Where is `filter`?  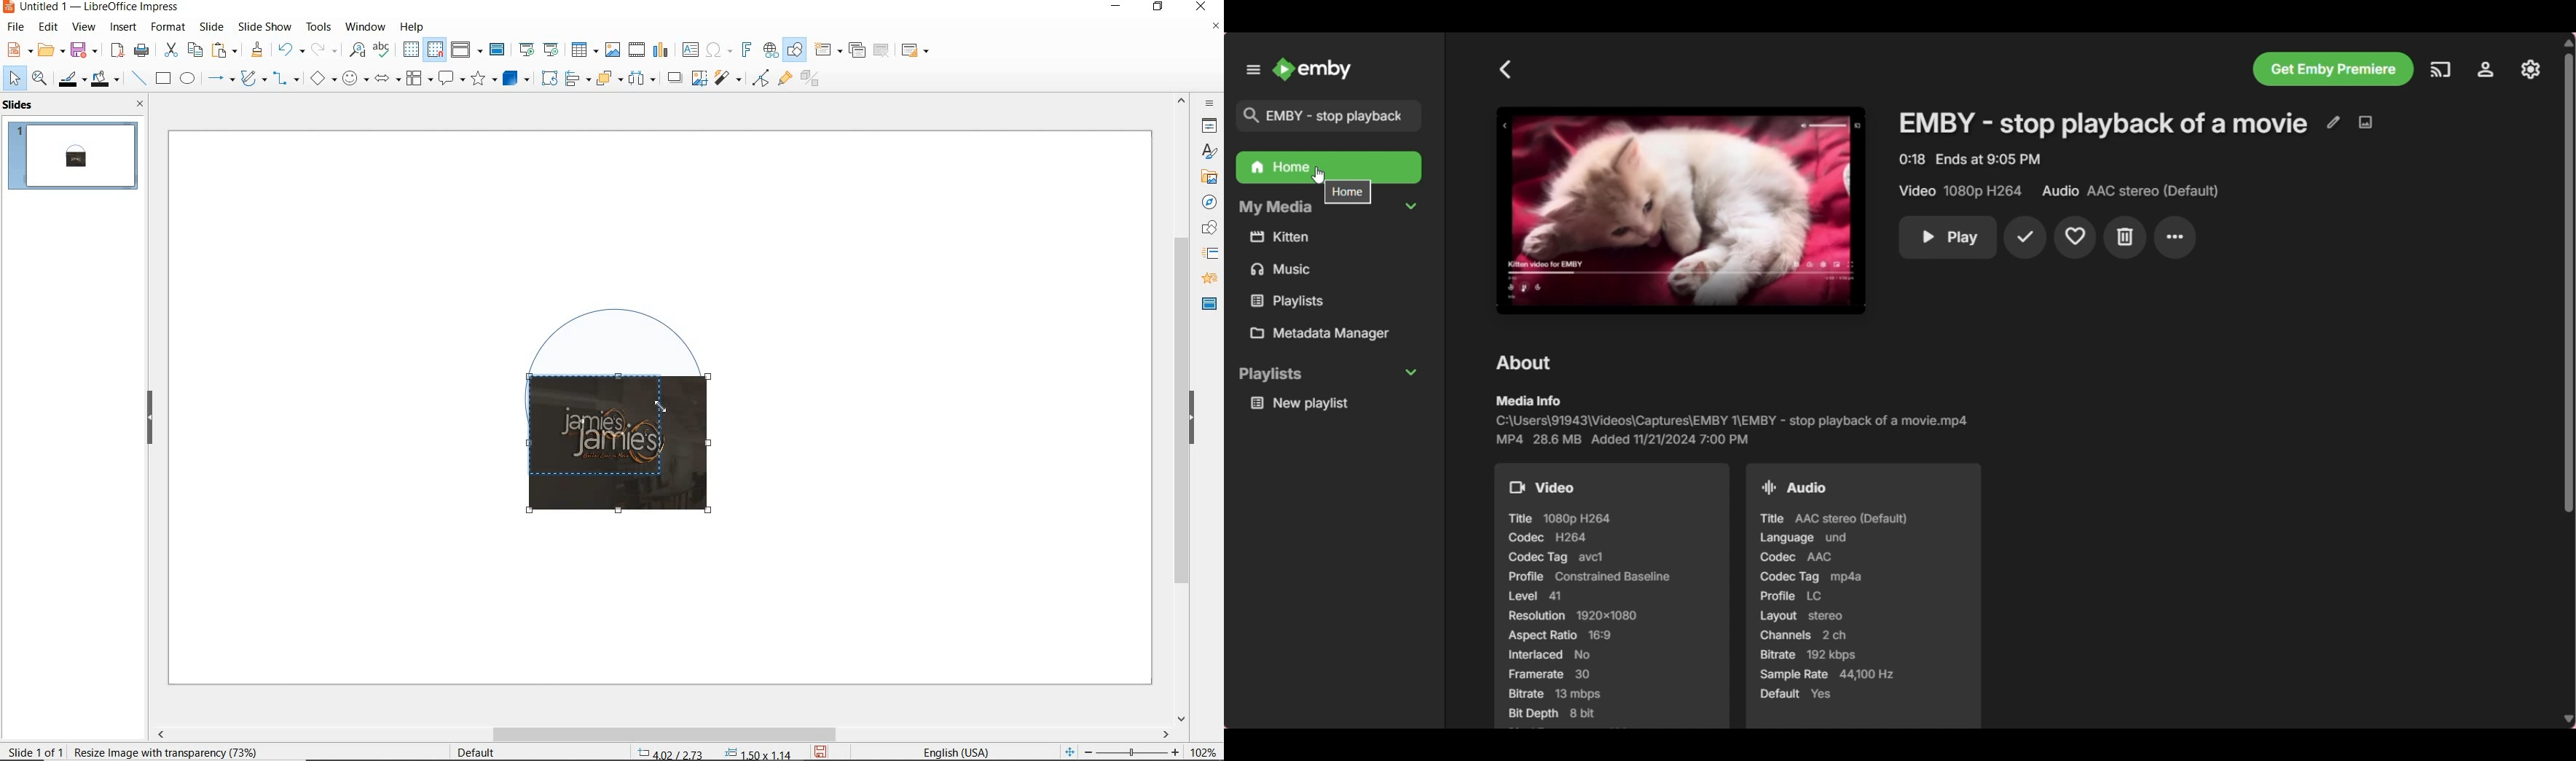
filter is located at coordinates (761, 76).